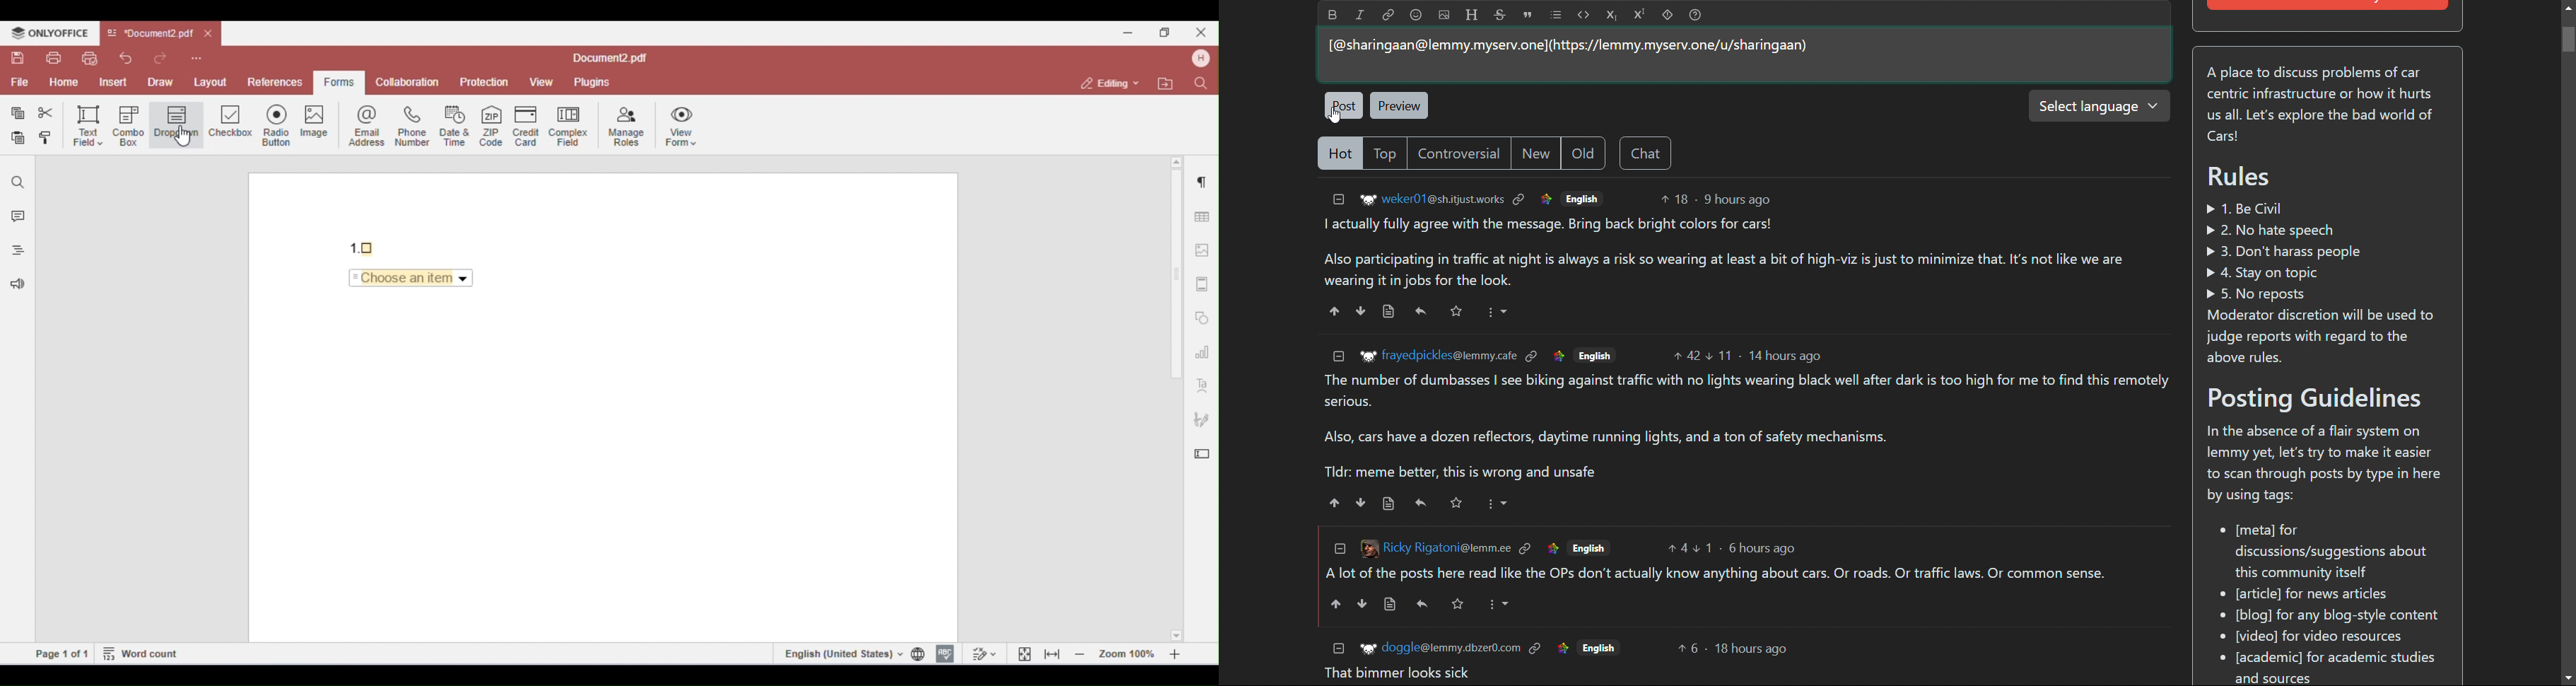  Describe the element at coordinates (1470, 15) in the screenshot. I see `header` at that location.